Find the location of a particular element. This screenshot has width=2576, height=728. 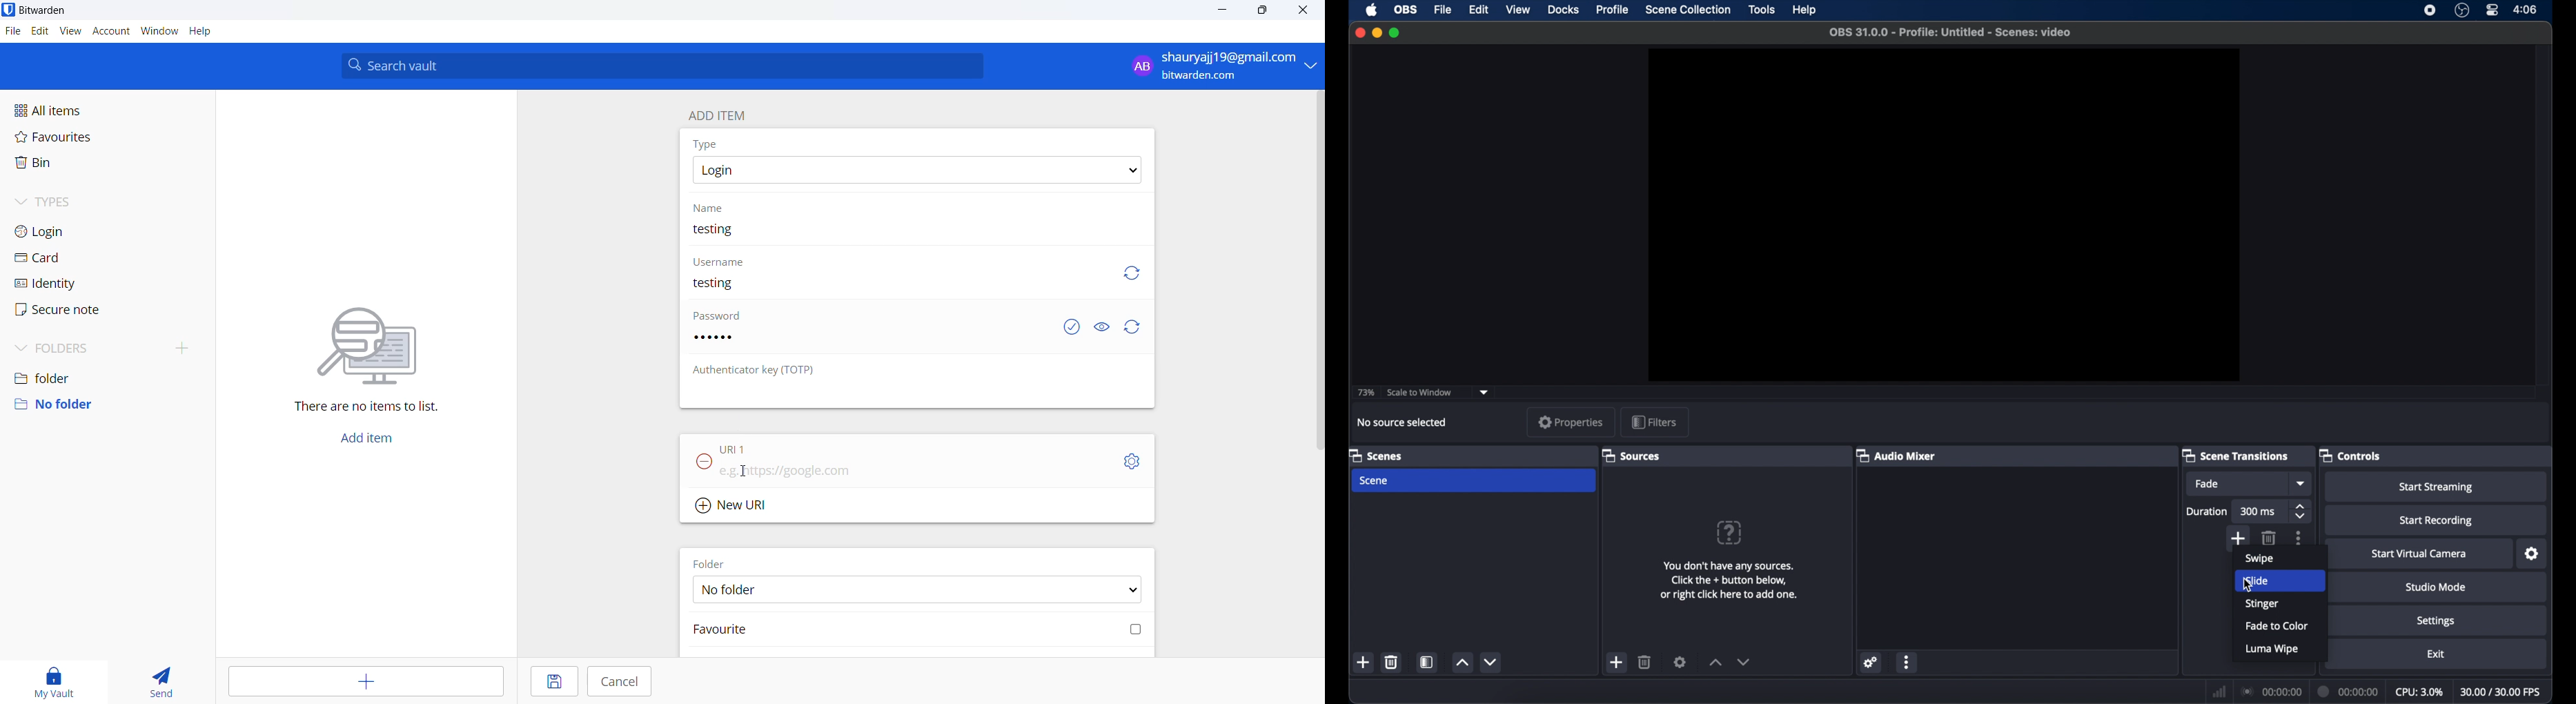

more options is located at coordinates (1908, 662).